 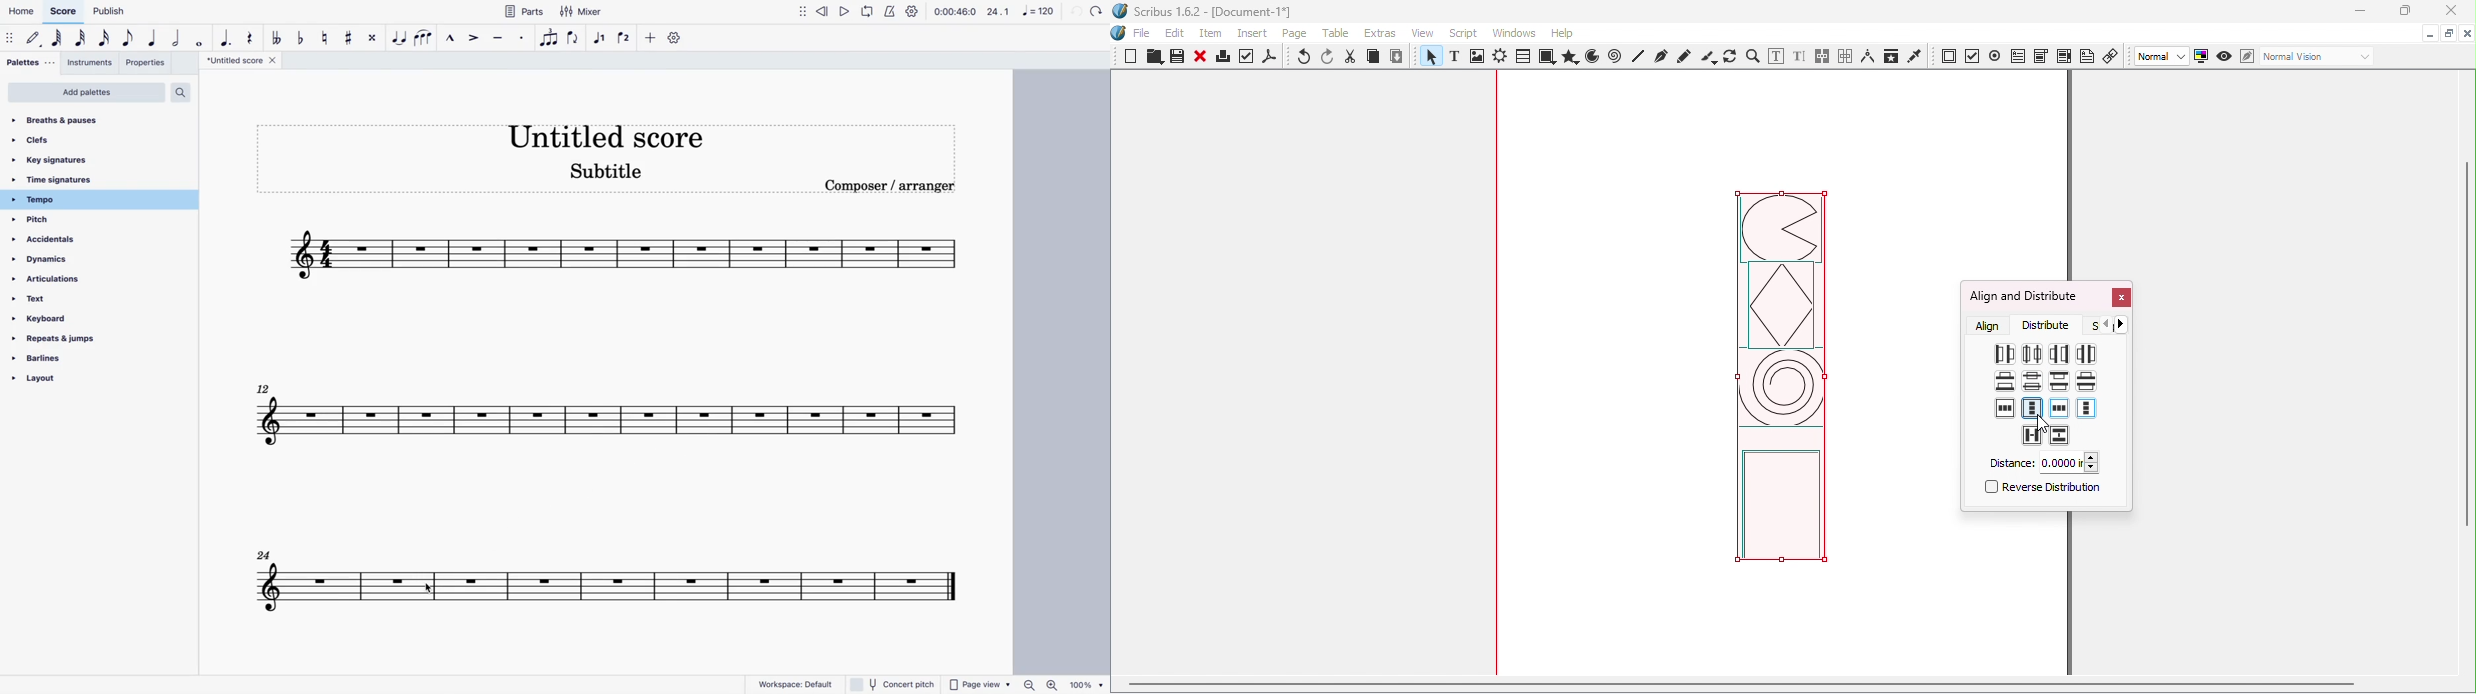 What do you see at coordinates (2359, 12) in the screenshot?
I see `Minimize` at bounding box center [2359, 12].